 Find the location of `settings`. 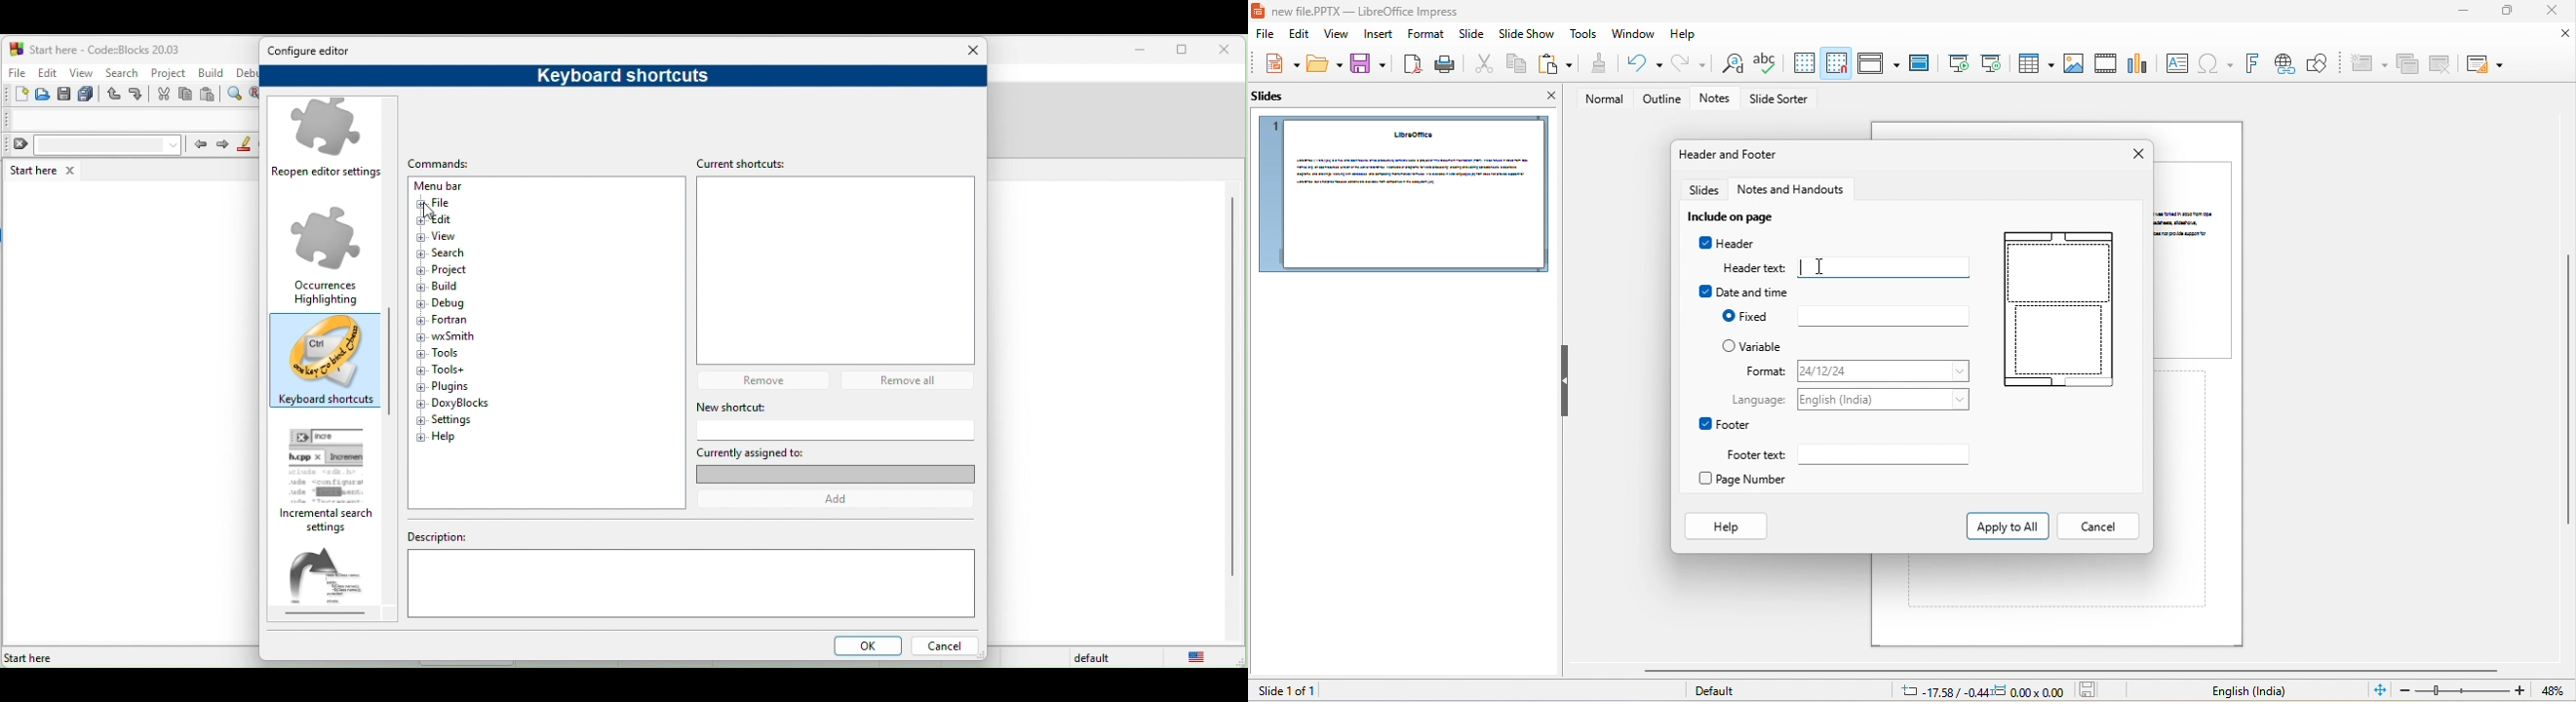

settings is located at coordinates (452, 419).